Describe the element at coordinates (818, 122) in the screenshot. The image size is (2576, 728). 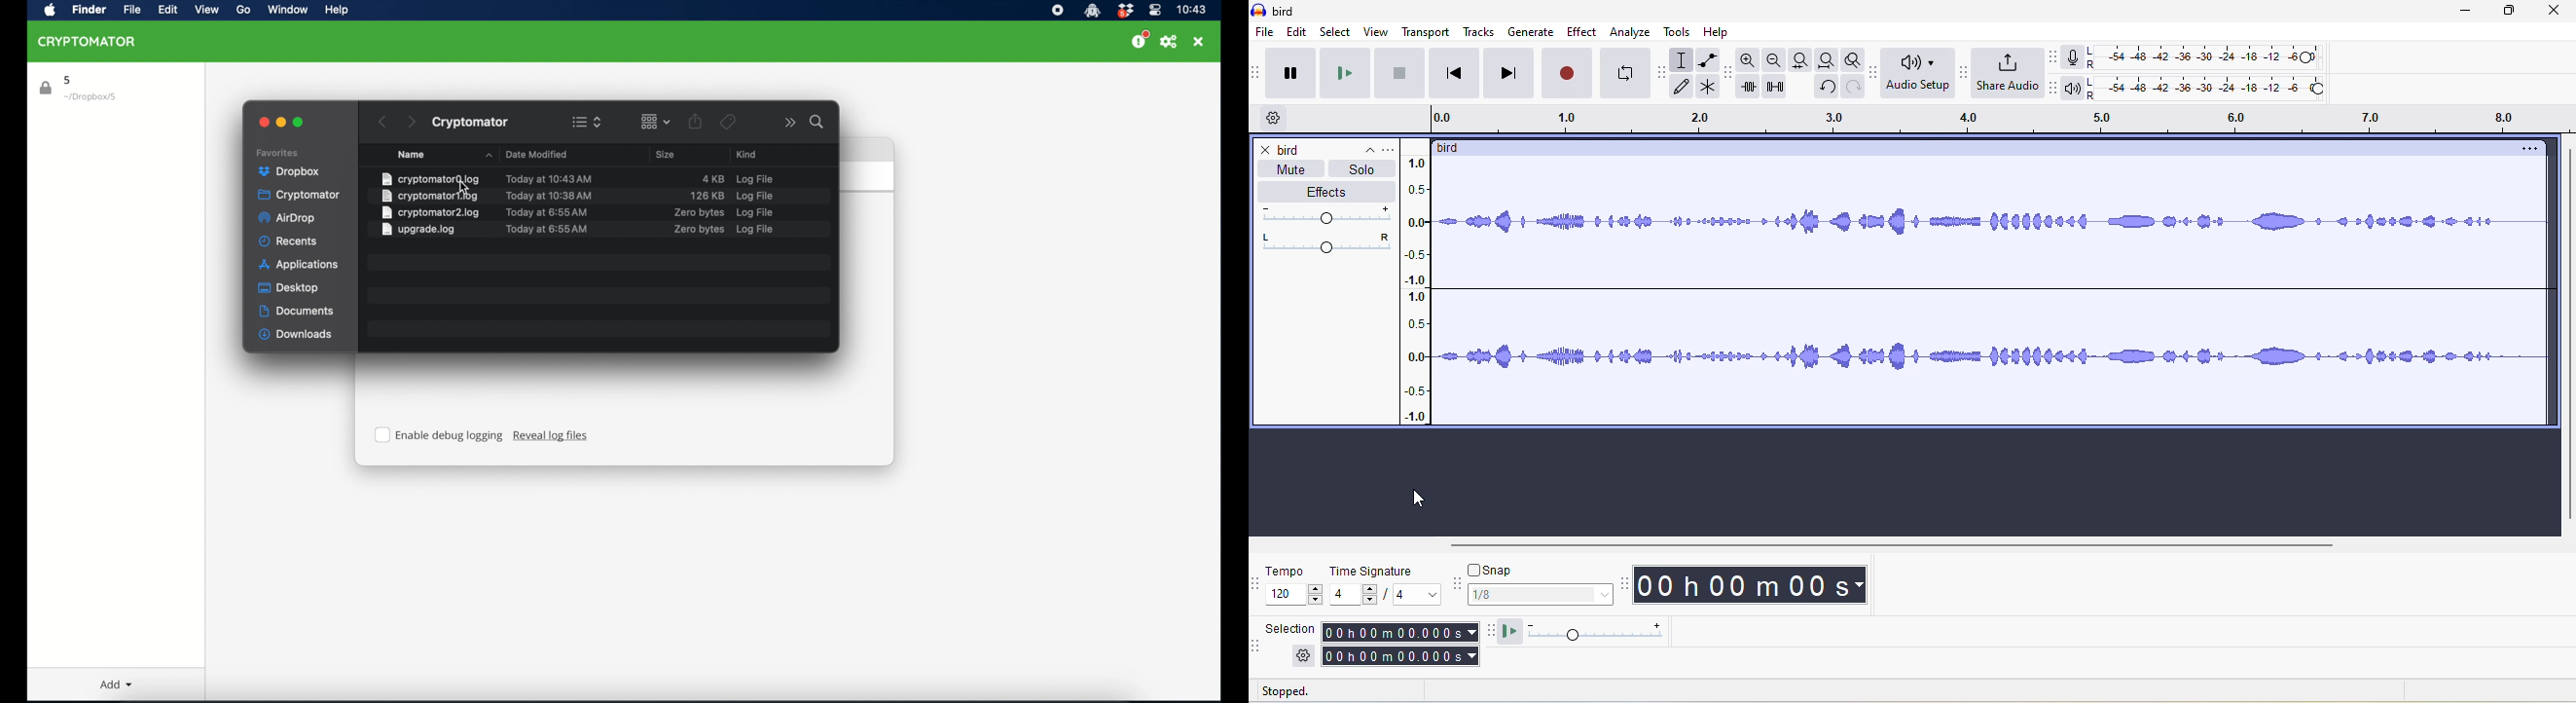
I see `search` at that location.